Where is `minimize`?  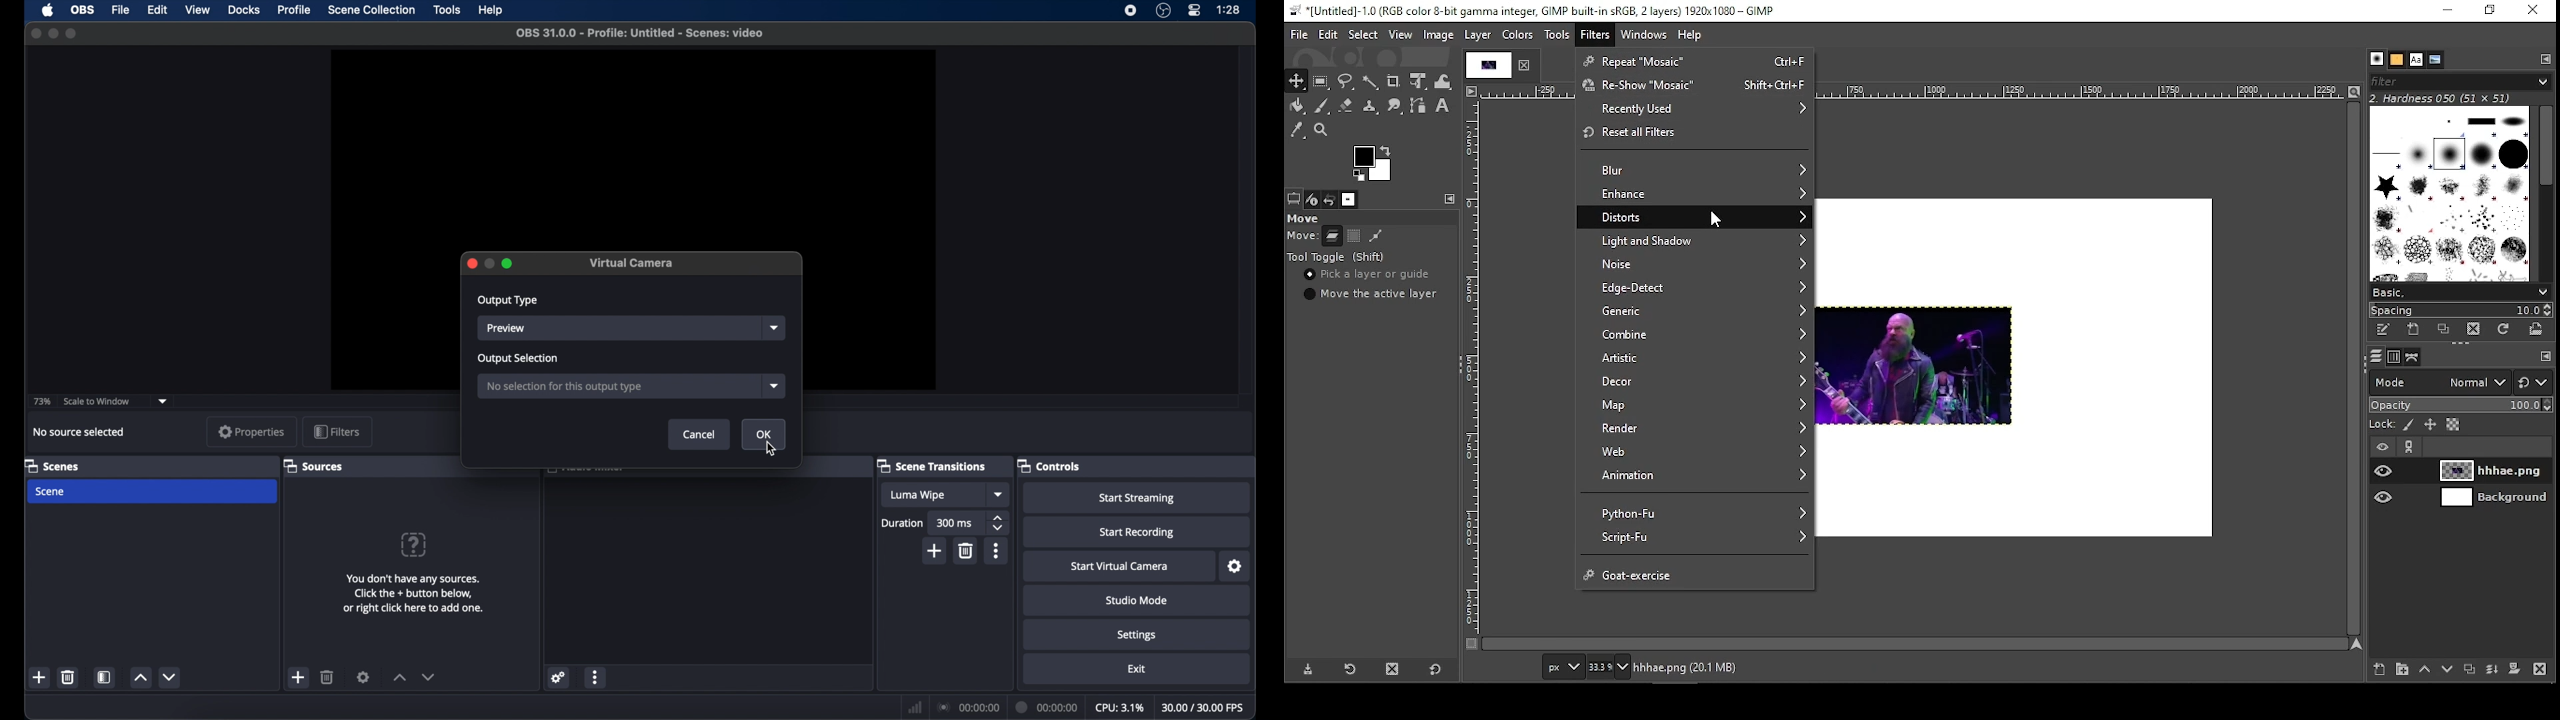
minimize is located at coordinates (489, 263).